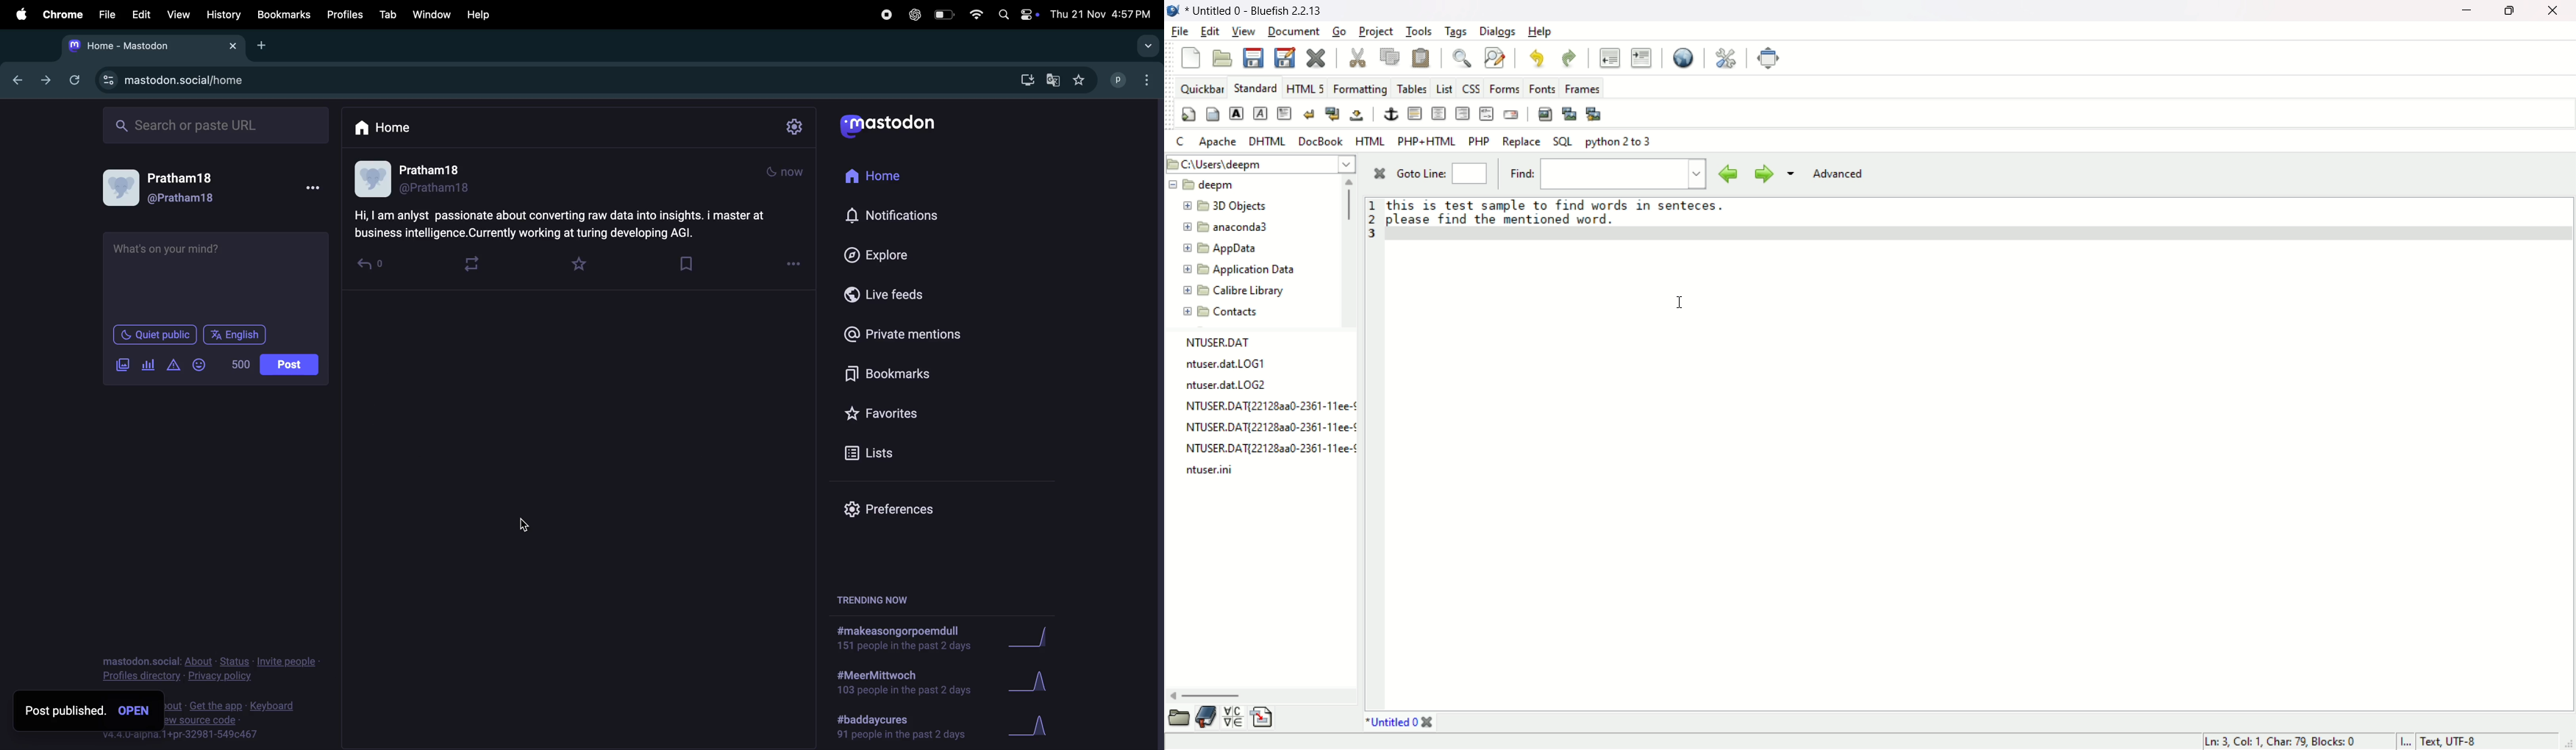 The width and height of the screenshot is (2576, 756). I want to click on textbox, so click(218, 276).